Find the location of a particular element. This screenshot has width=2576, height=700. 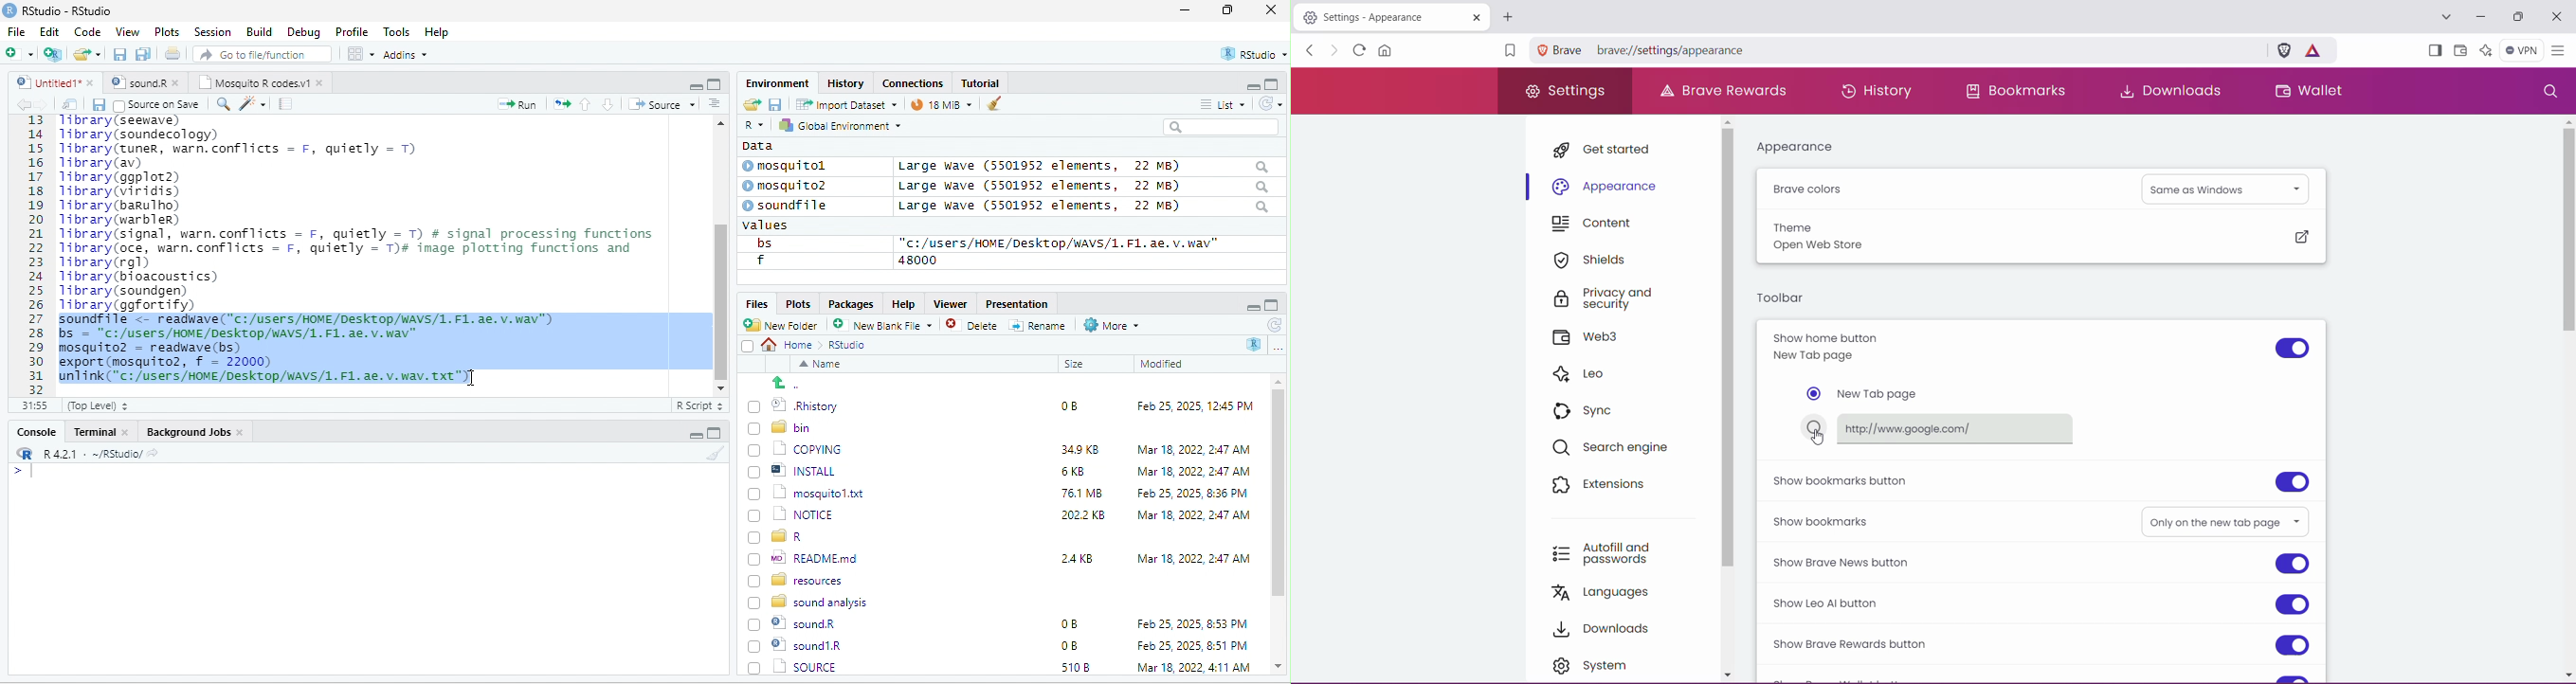

folder is located at coordinates (89, 54).